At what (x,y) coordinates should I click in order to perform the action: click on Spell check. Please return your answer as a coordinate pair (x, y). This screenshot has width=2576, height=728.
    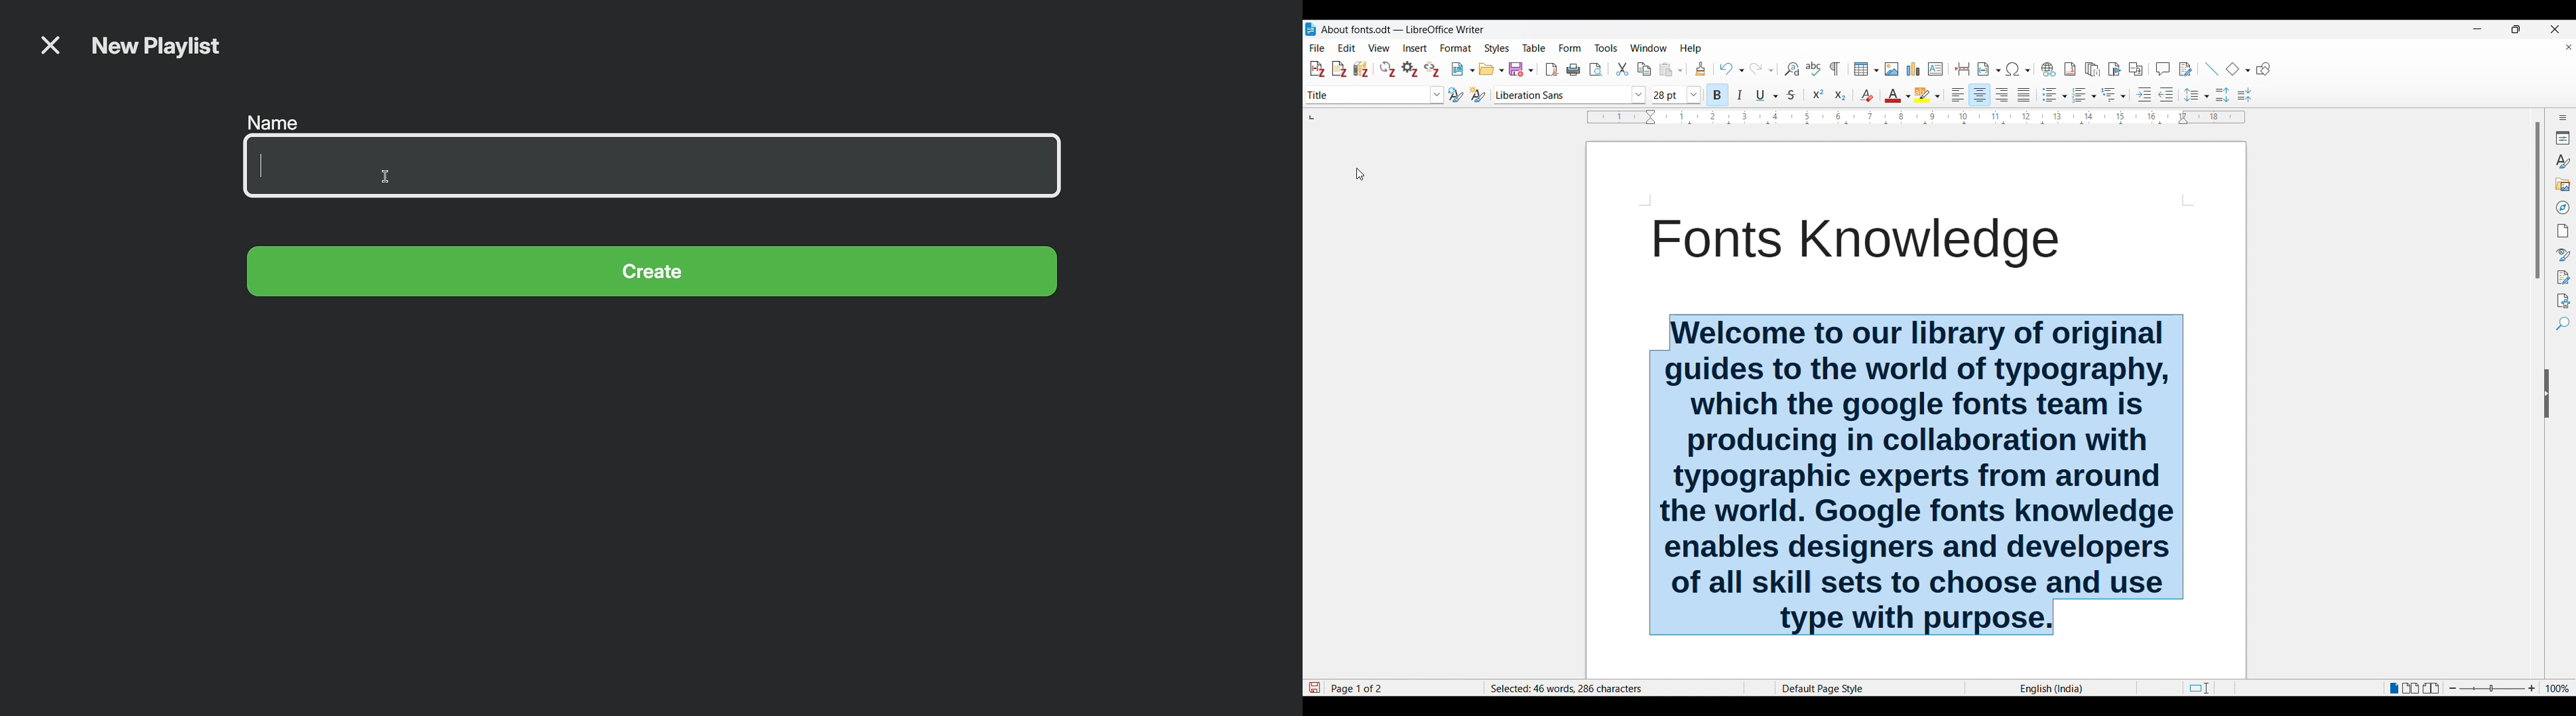
    Looking at the image, I should click on (1813, 69).